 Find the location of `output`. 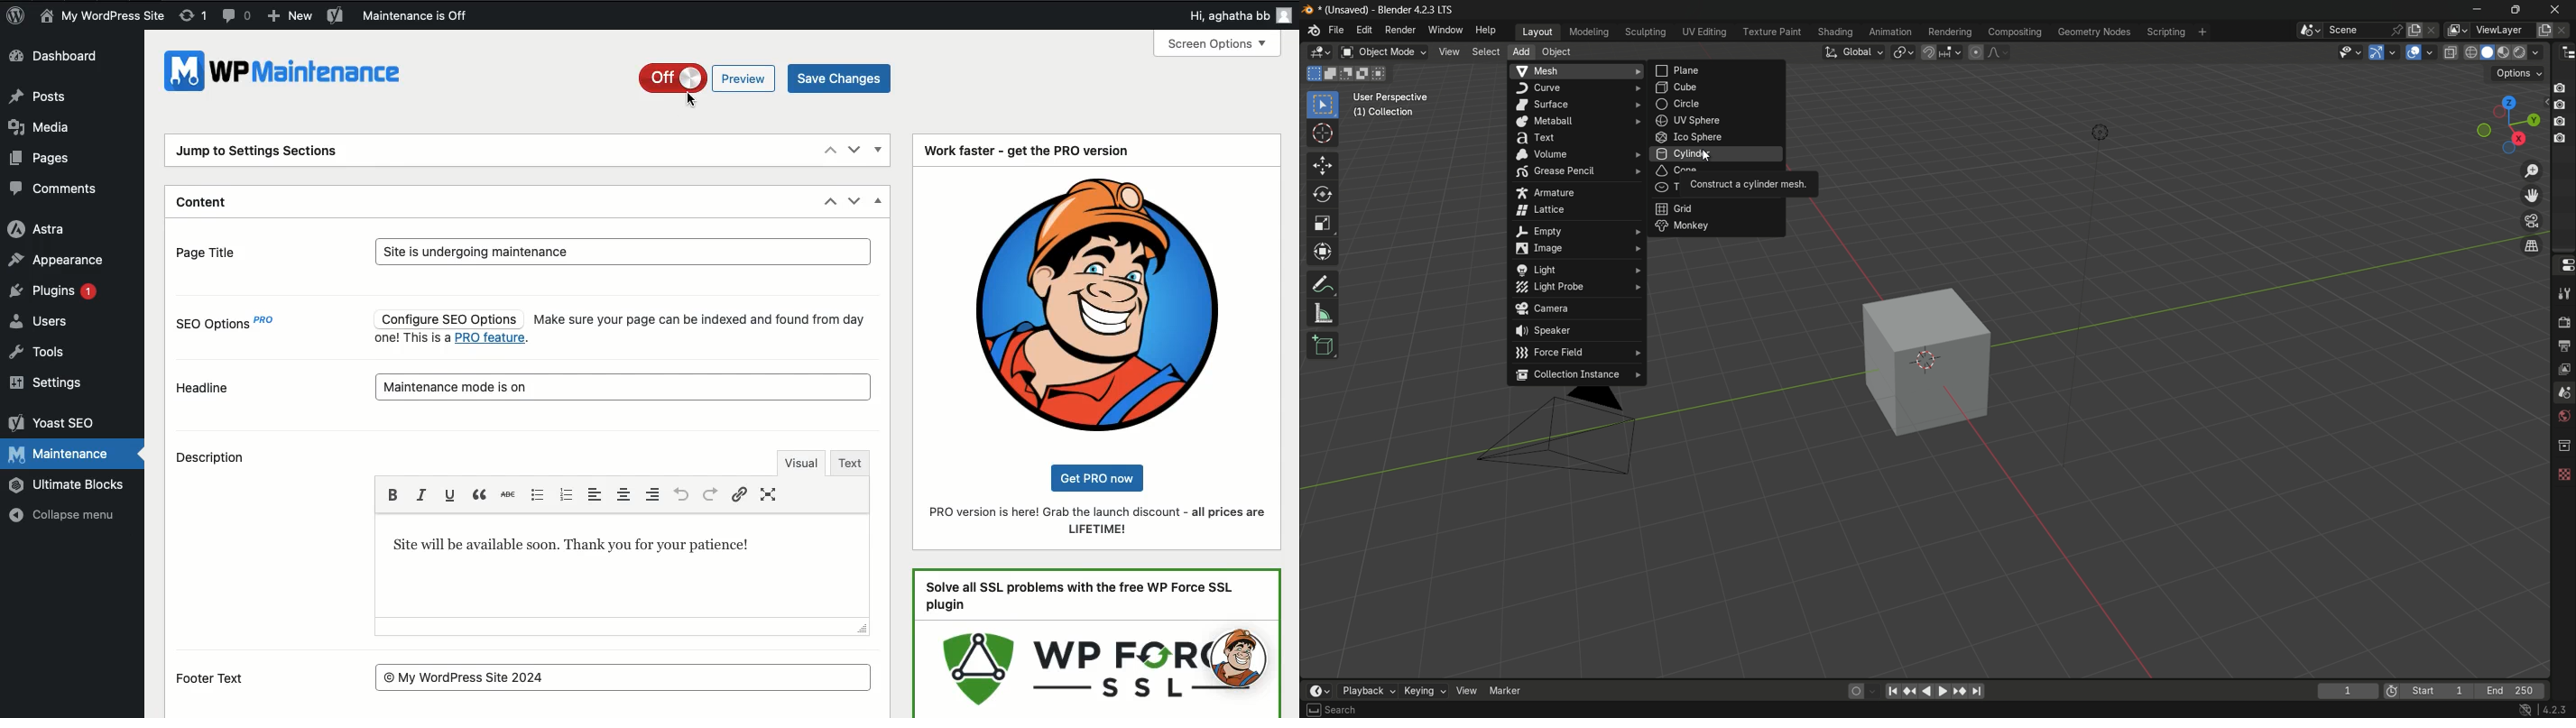

output is located at coordinates (2563, 347).